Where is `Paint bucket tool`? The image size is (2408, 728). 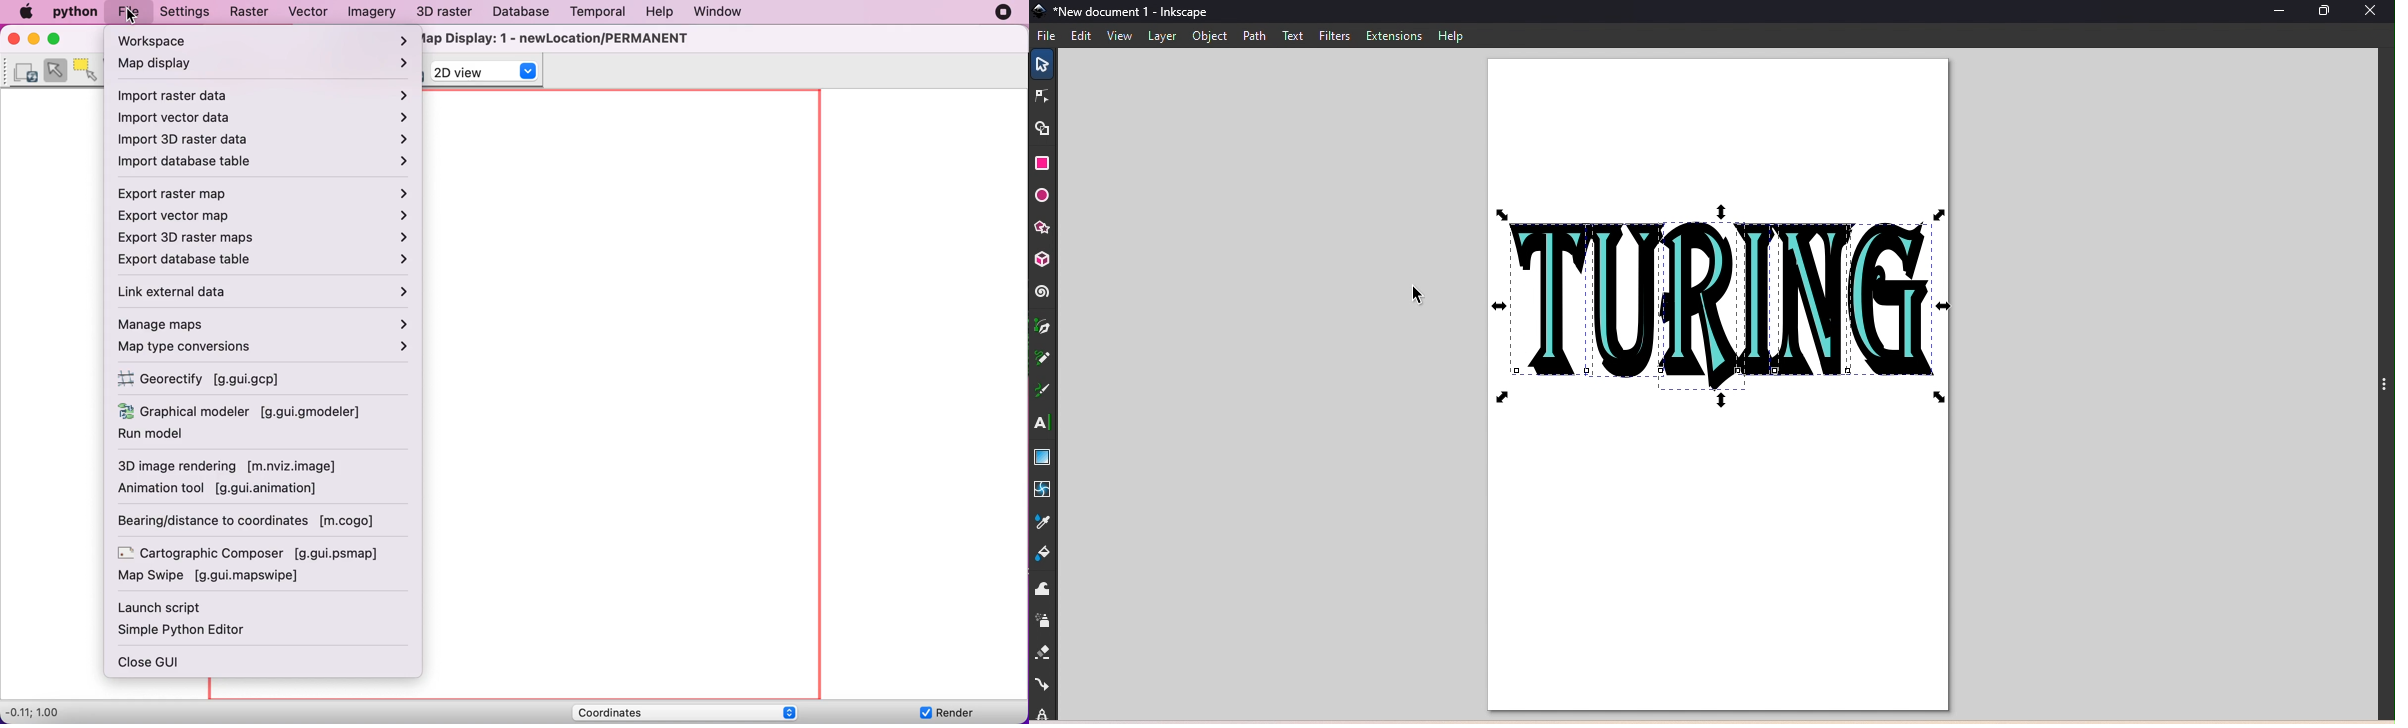
Paint bucket tool is located at coordinates (1048, 553).